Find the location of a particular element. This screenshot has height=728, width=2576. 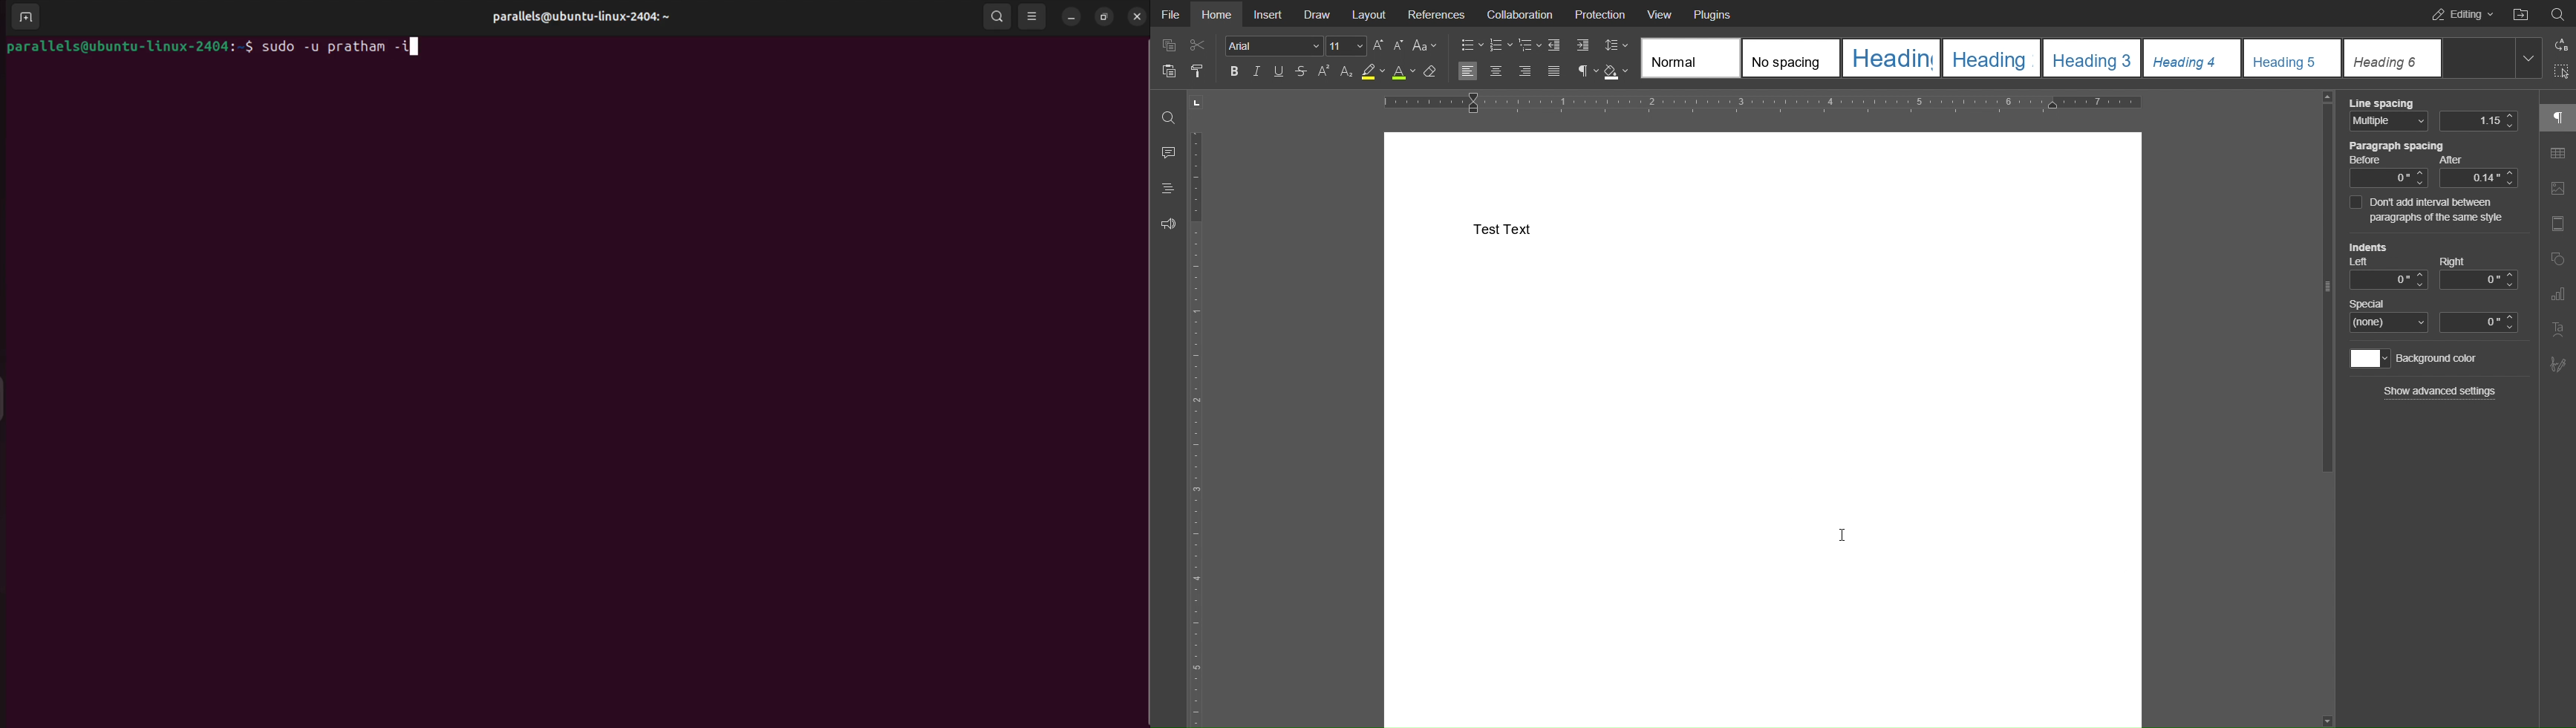

Right Align is located at coordinates (1526, 73).